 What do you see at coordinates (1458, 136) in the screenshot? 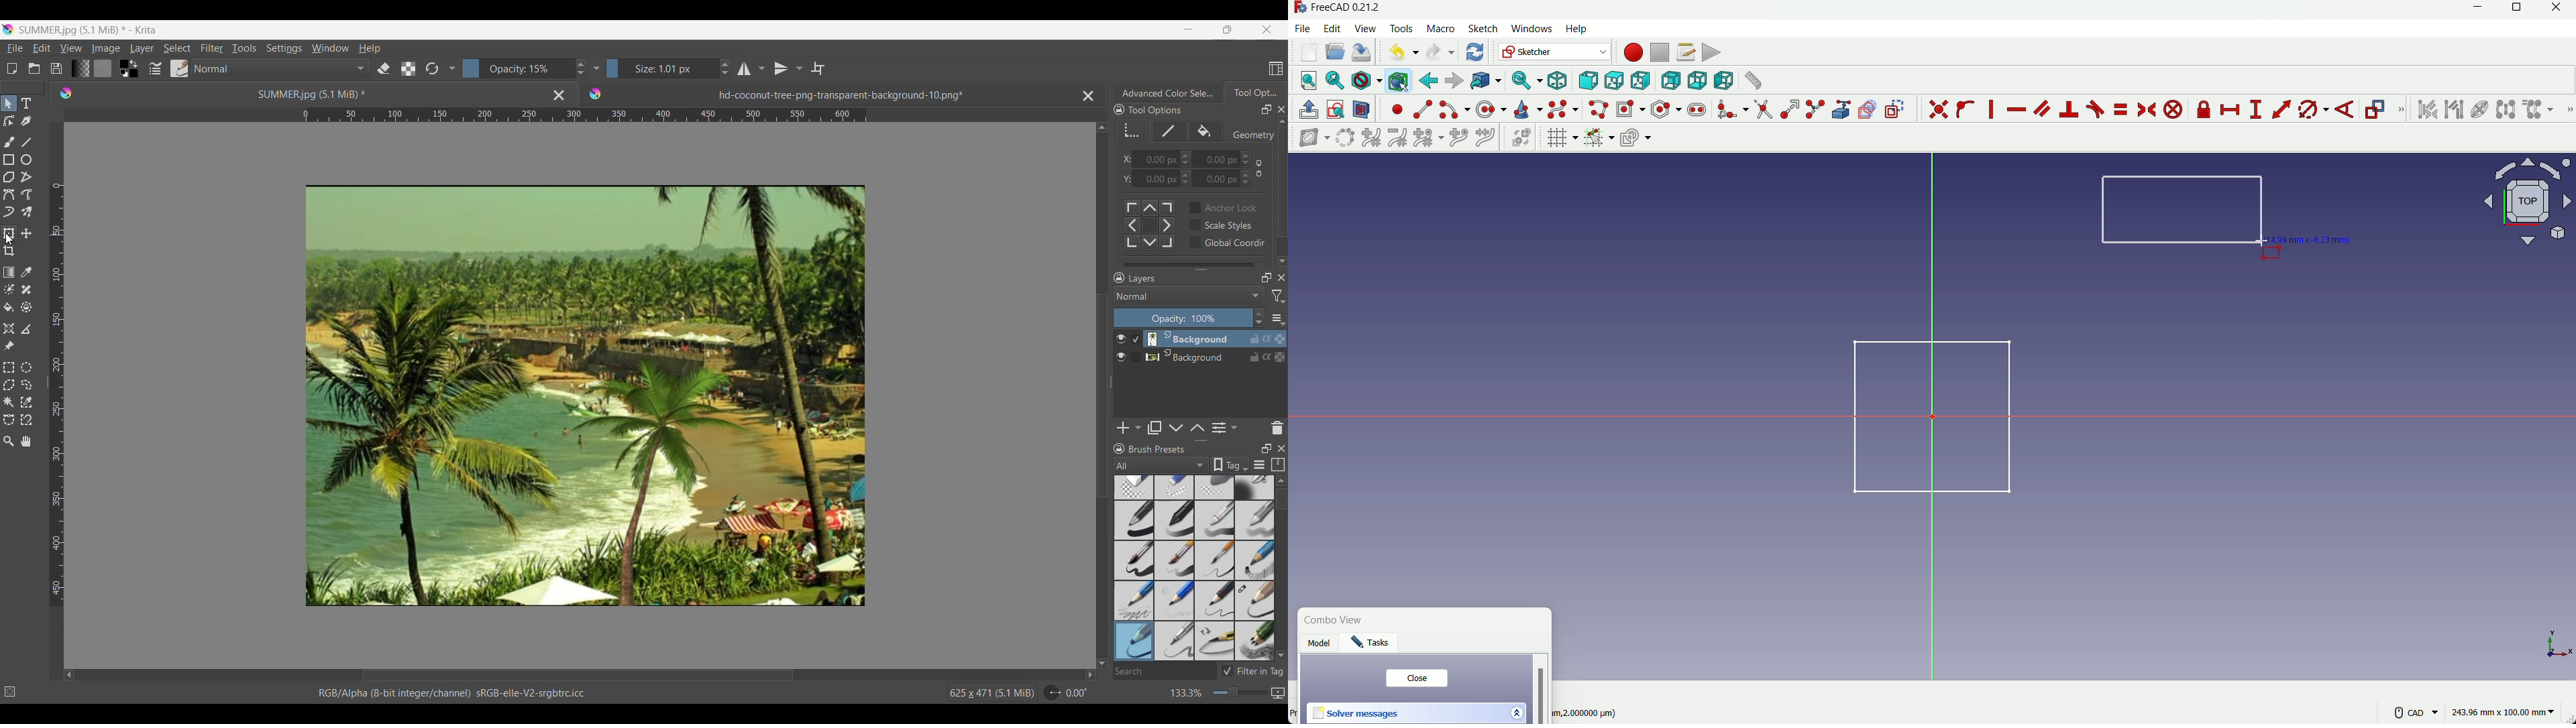
I see `insert knot` at bounding box center [1458, 136].